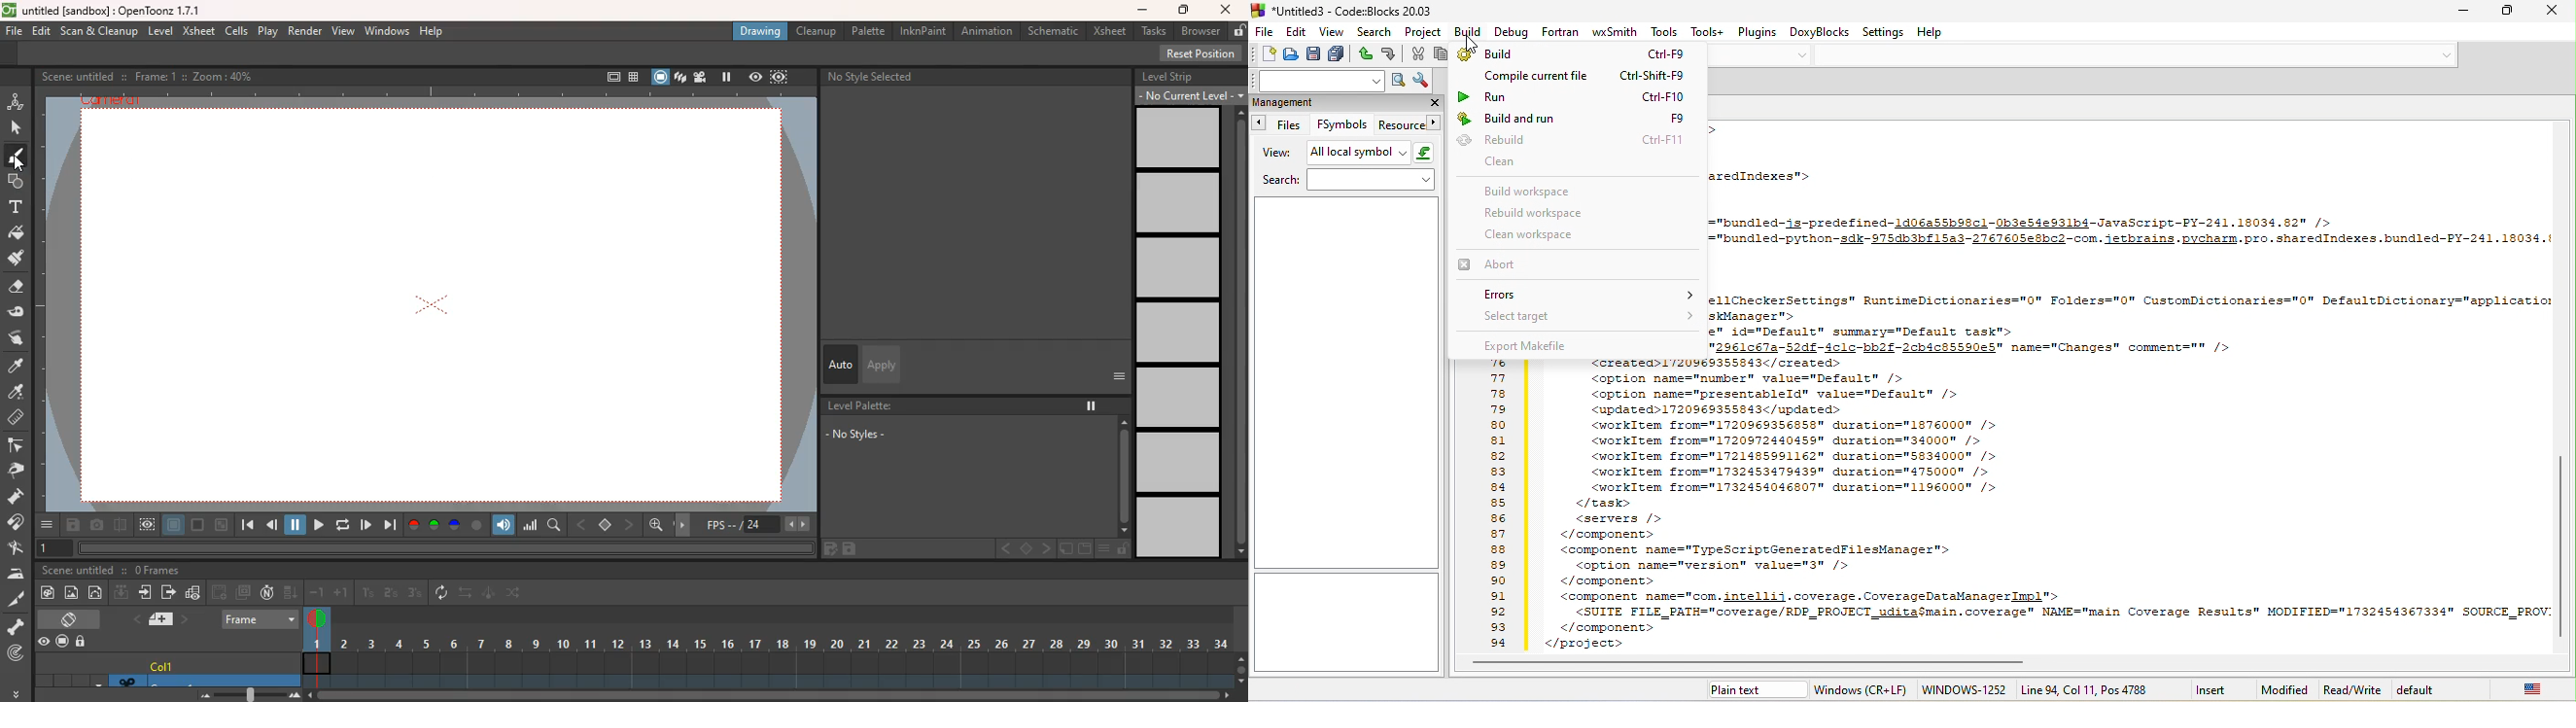 This screenshot has width=2576, height=728. Describe the element at coordinates (1296, 31) in the screenshot. I see `edit` at that location.